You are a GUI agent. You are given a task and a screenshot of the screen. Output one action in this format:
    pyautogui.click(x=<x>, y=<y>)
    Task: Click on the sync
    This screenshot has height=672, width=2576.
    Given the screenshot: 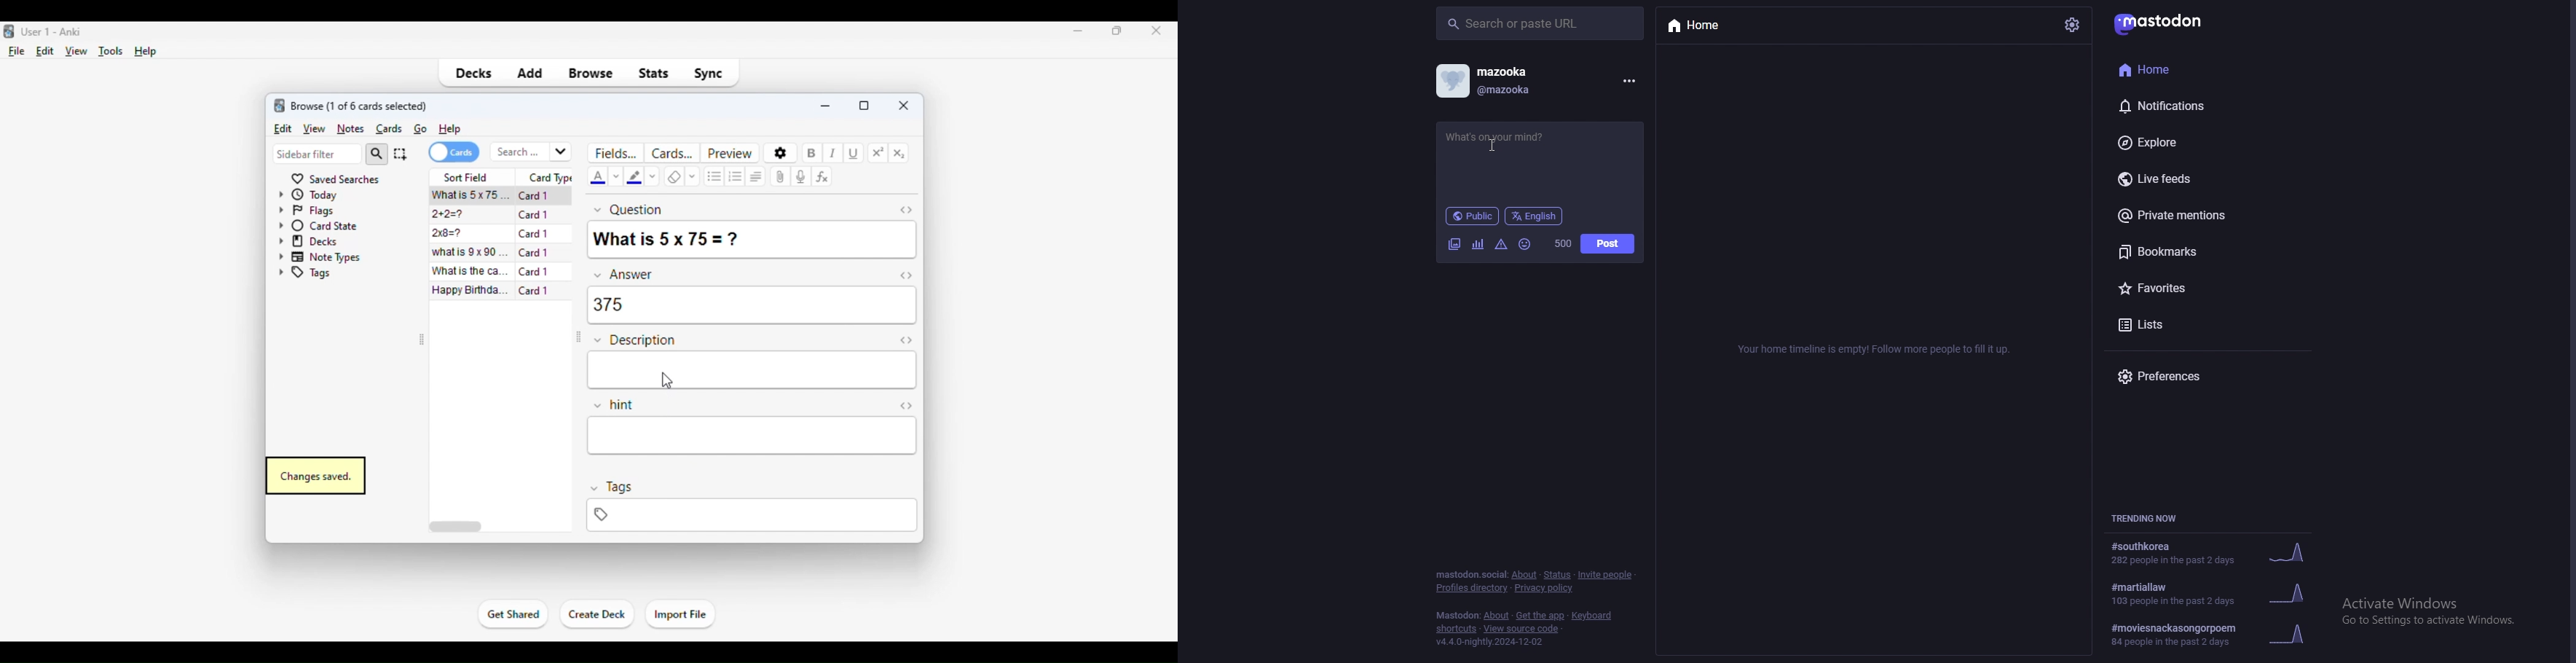 What is the action you would take?
    pyautogui.click(x=708, y=74)
    